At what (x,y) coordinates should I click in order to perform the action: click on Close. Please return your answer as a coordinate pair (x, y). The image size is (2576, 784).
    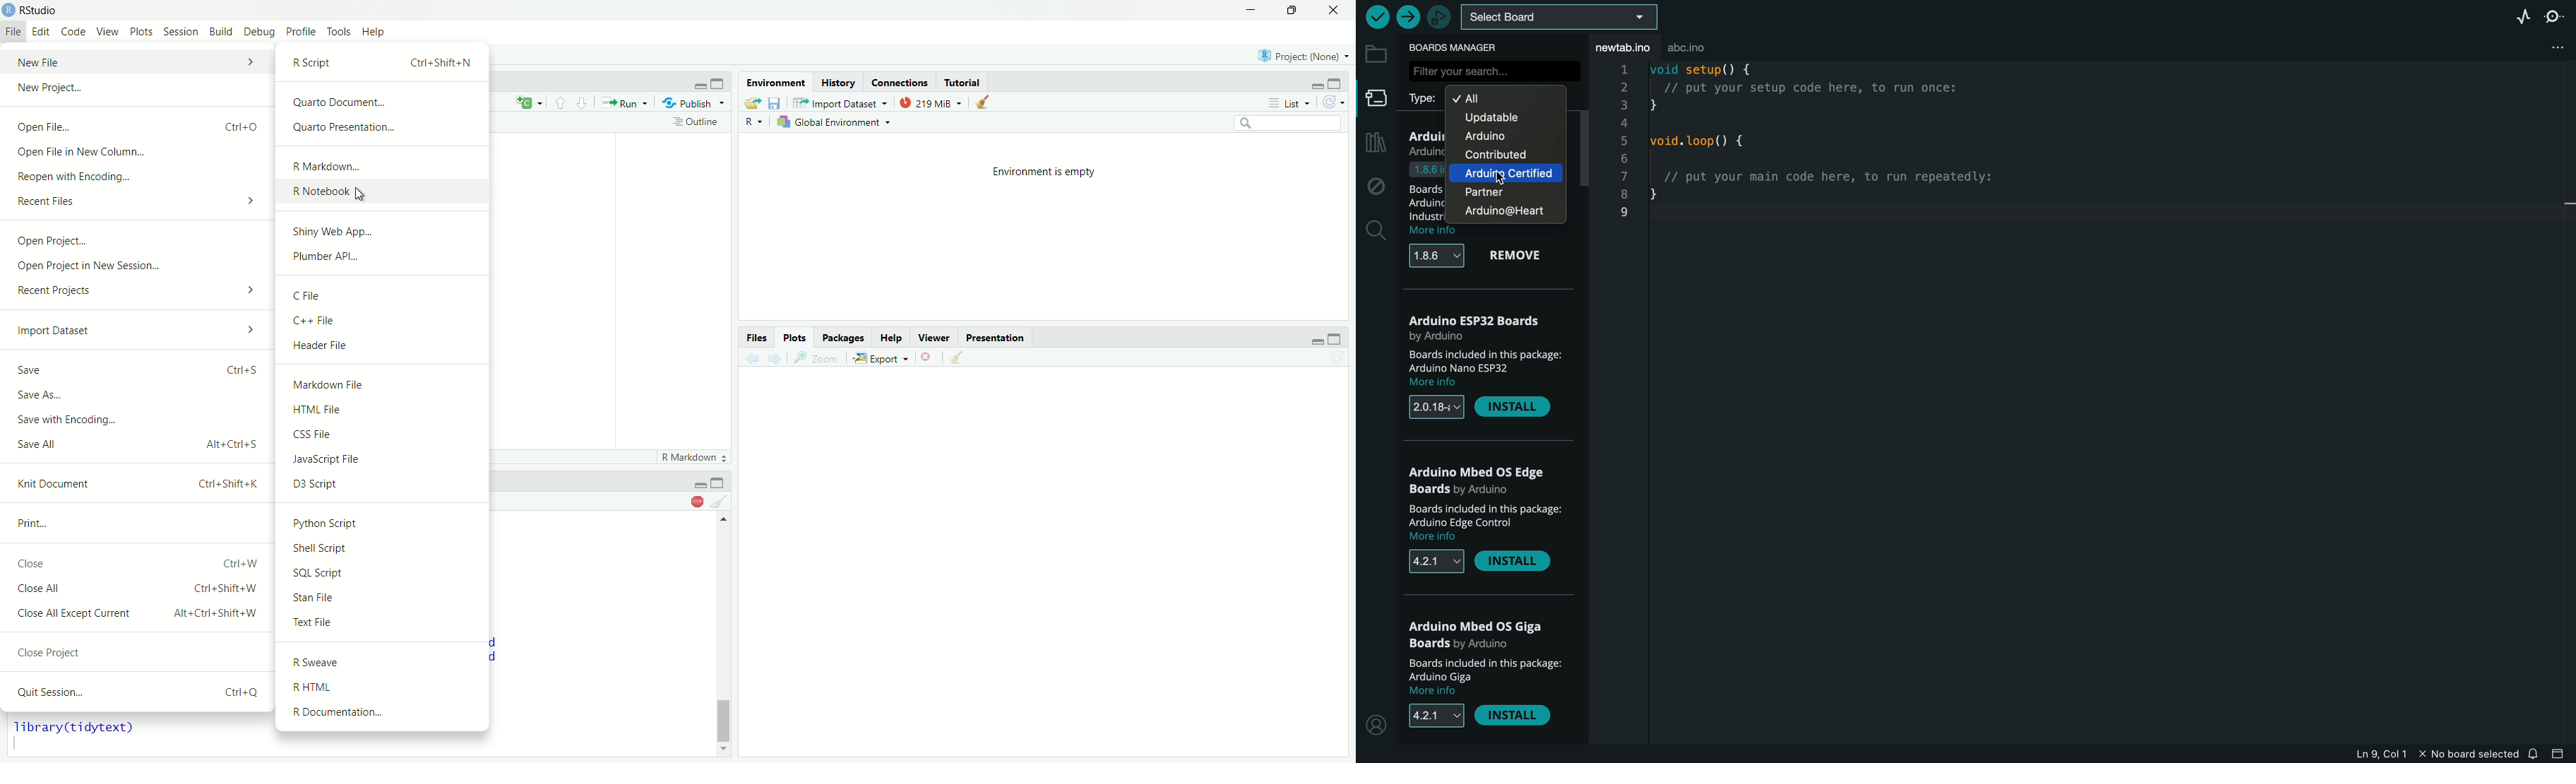
    Looking at the image, I should click on (1332, 11).